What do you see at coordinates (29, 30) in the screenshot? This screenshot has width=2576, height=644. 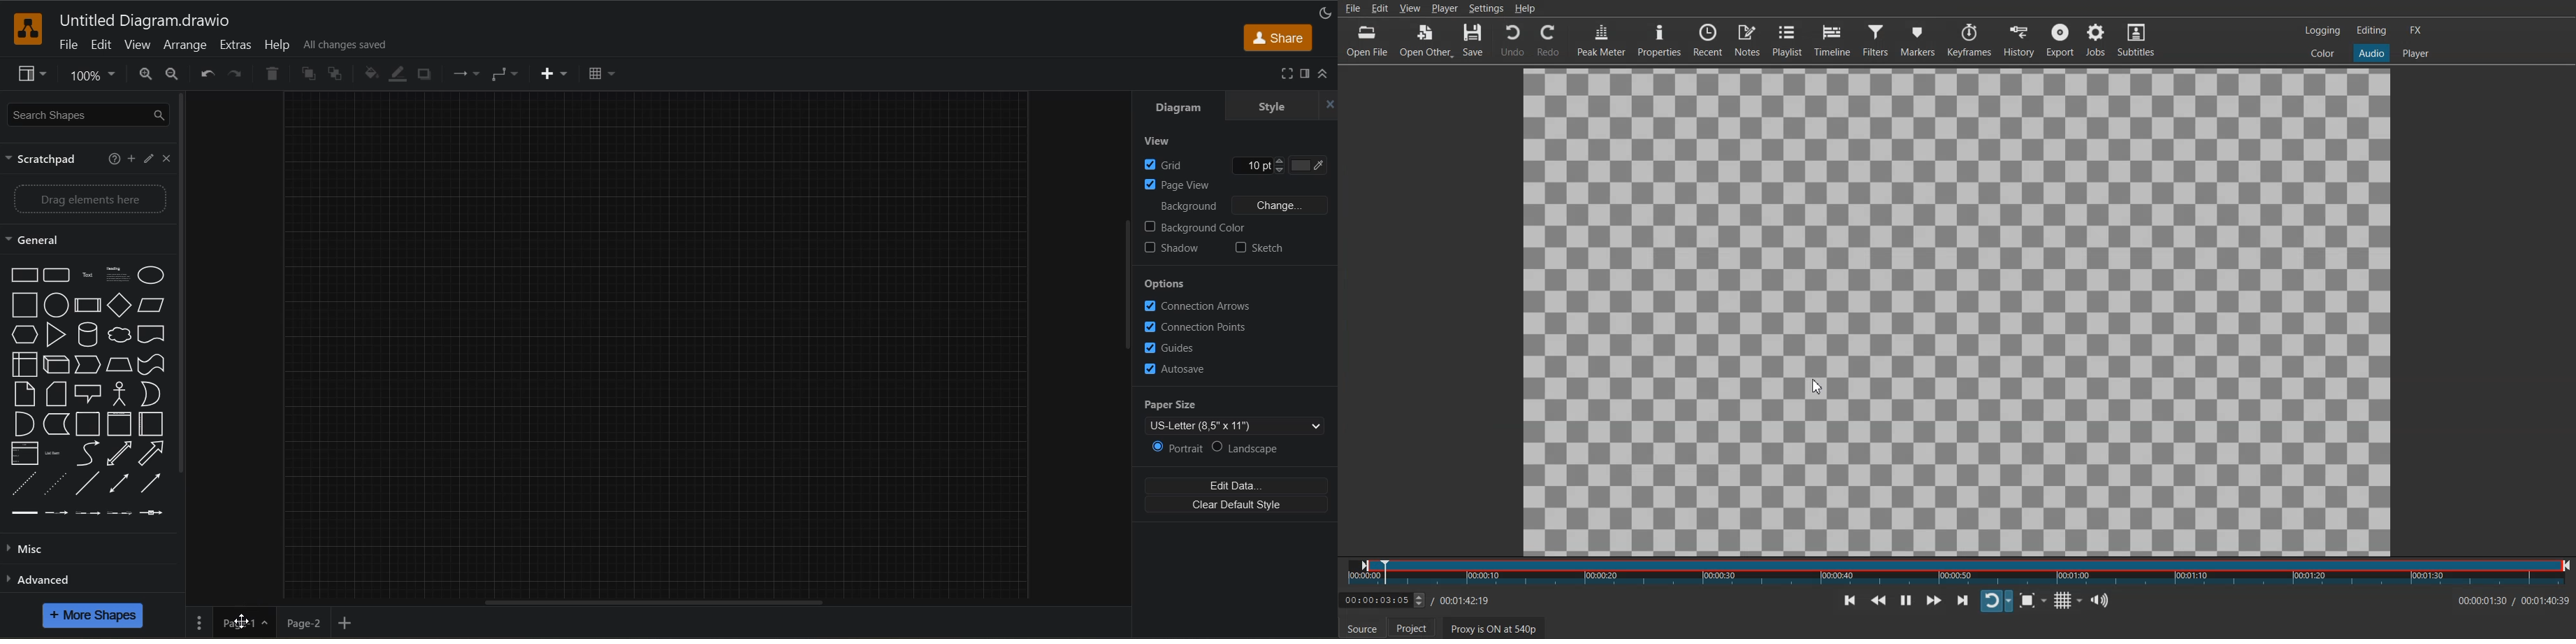 I see `app logo` at bounding box center [29, 30].